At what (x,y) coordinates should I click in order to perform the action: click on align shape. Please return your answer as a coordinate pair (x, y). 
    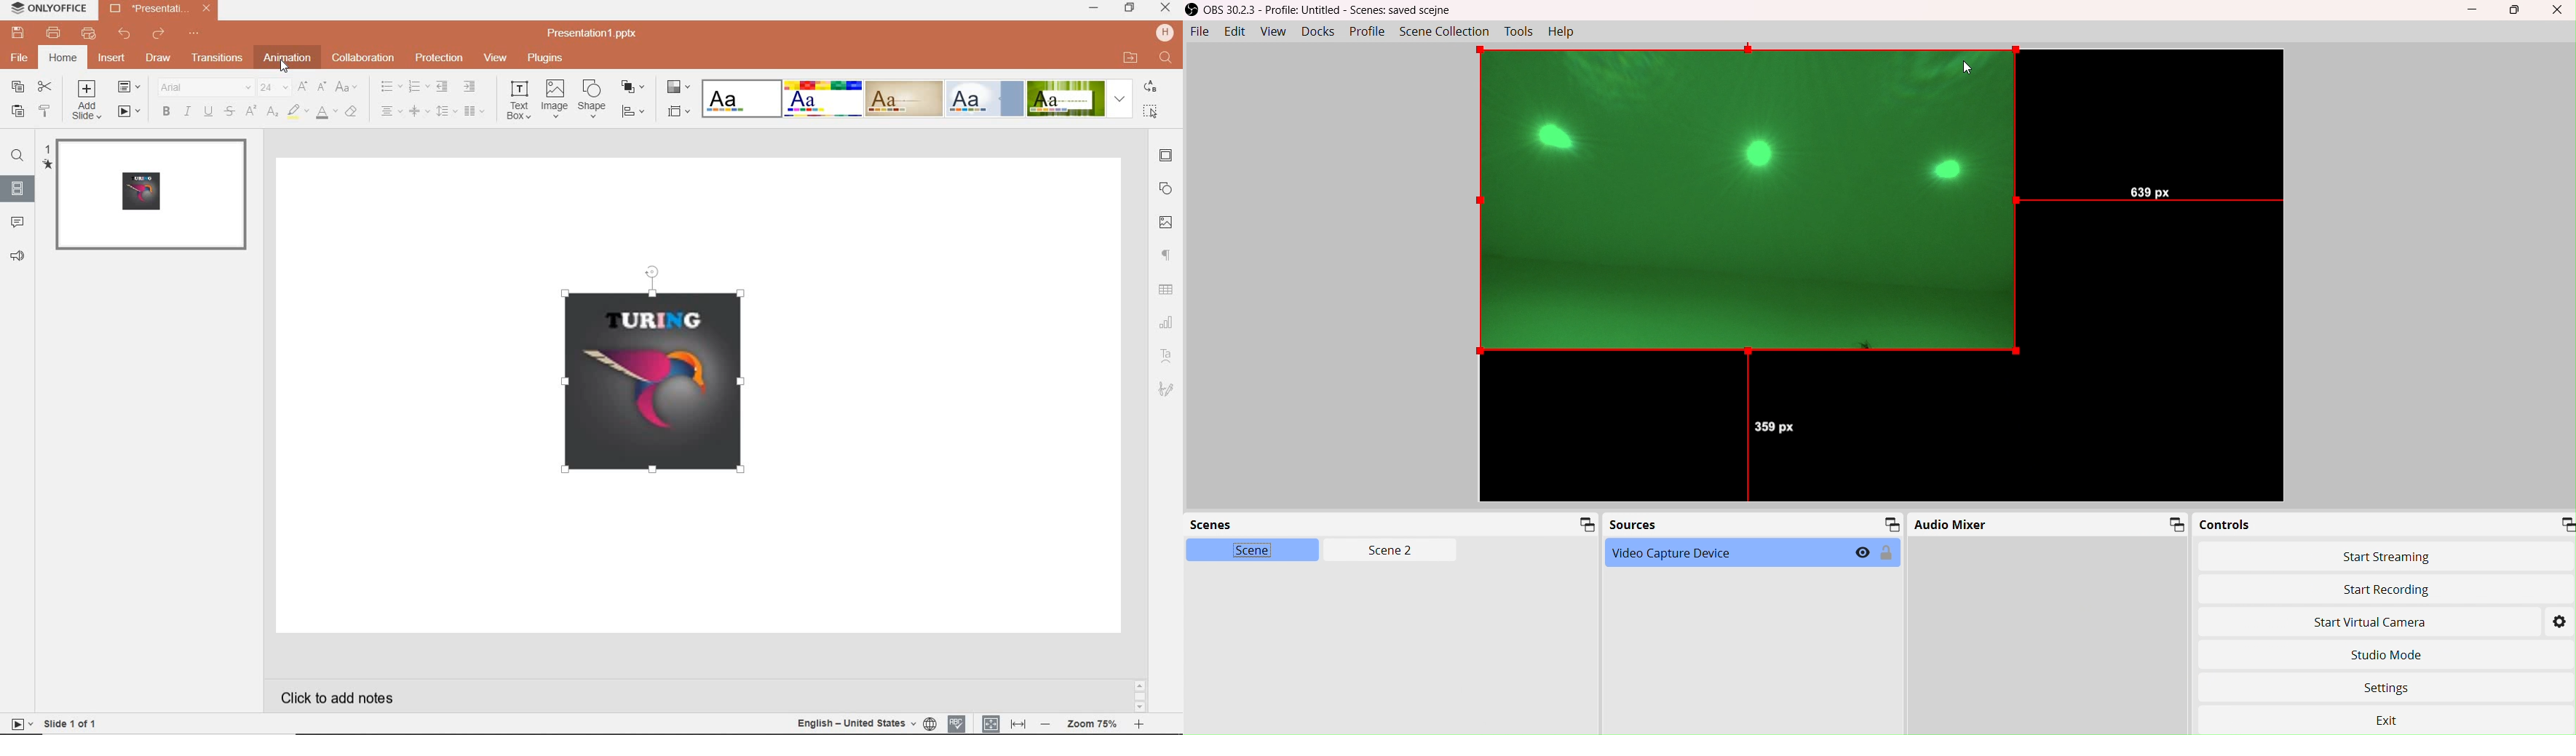
    Looking at the image, I should click on (635, 113).